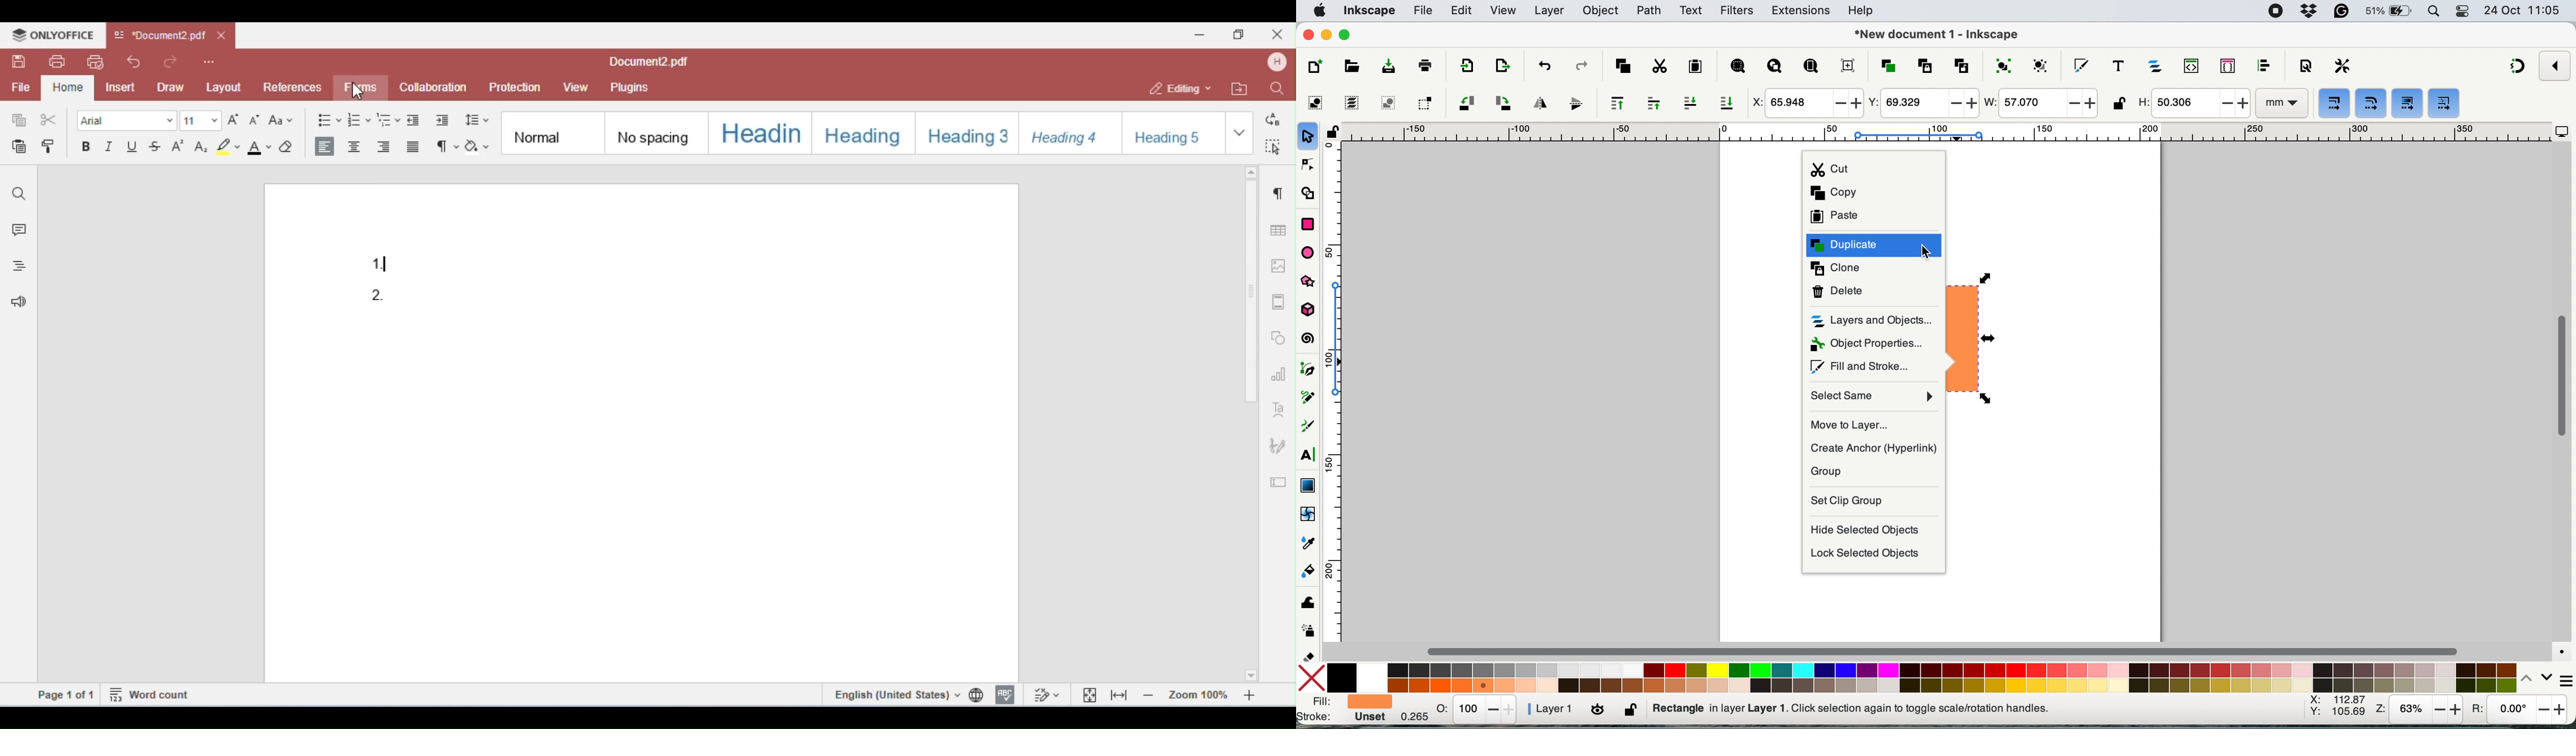 The width and height of the screenshot is (2576, 756). Describe the element at coordinates (1923, 66) in the screenshot. I see `create clone` at that location.